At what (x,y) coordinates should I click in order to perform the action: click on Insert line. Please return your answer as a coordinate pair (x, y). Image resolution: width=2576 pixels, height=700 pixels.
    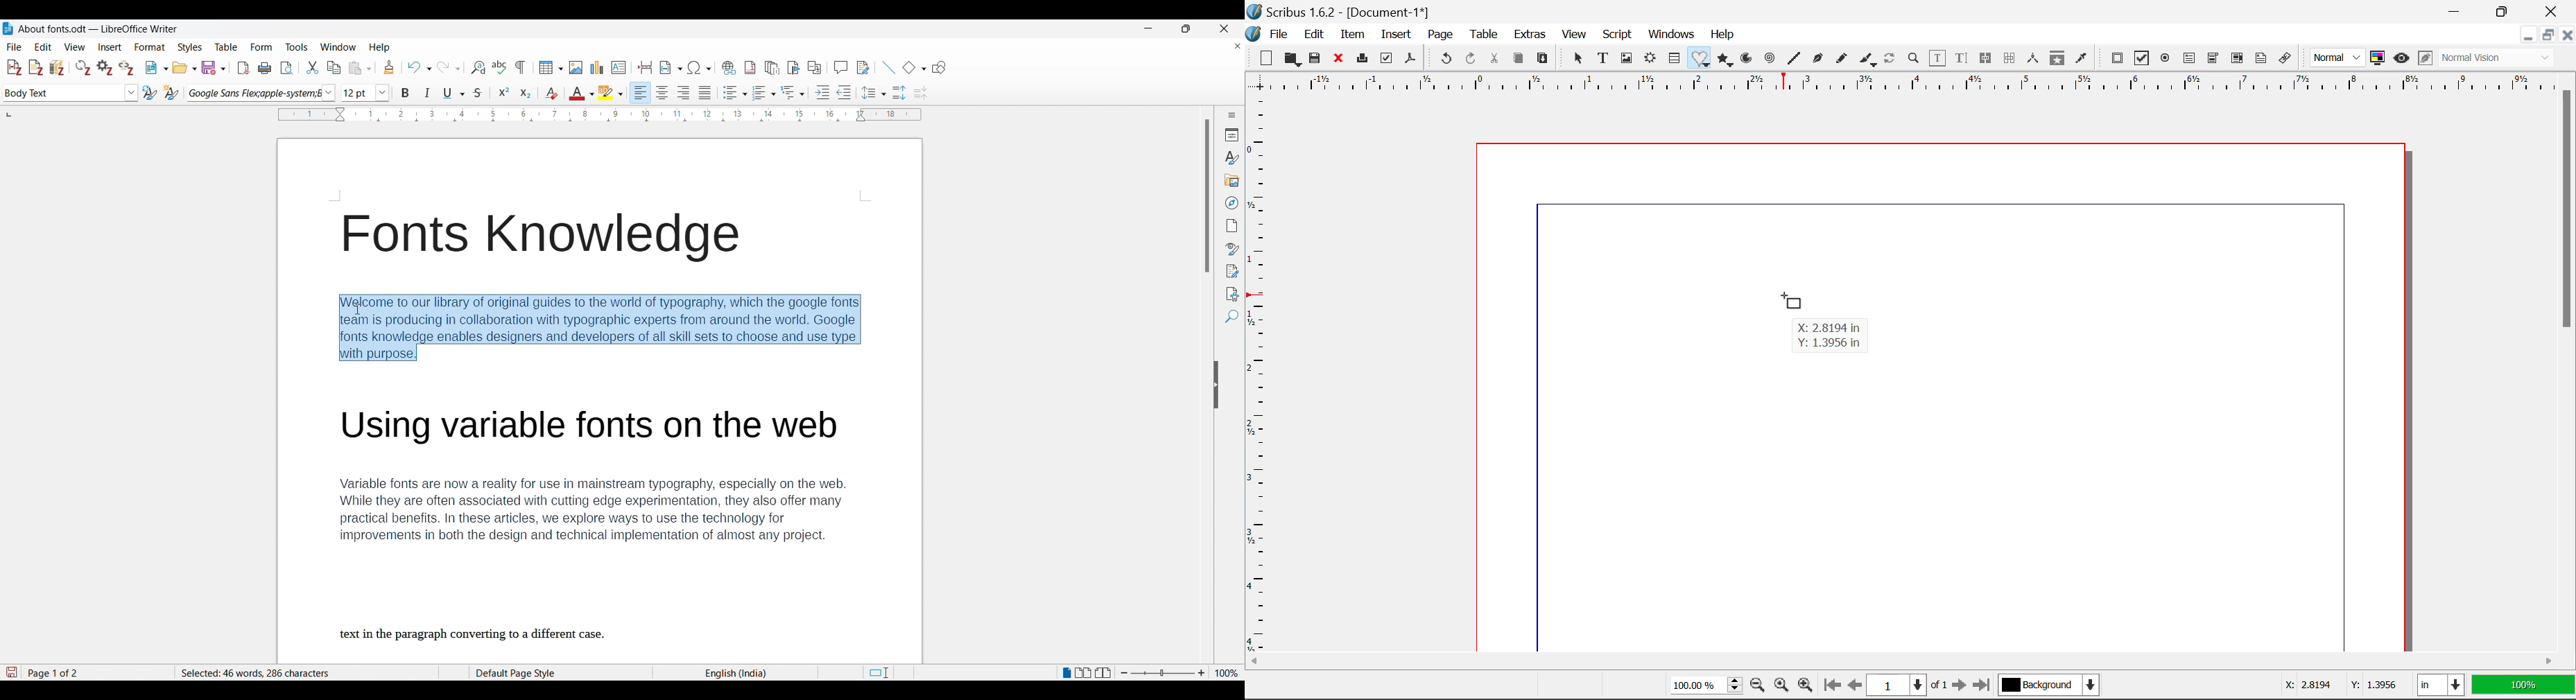
    Looking at the image, I should click on (888, 67).